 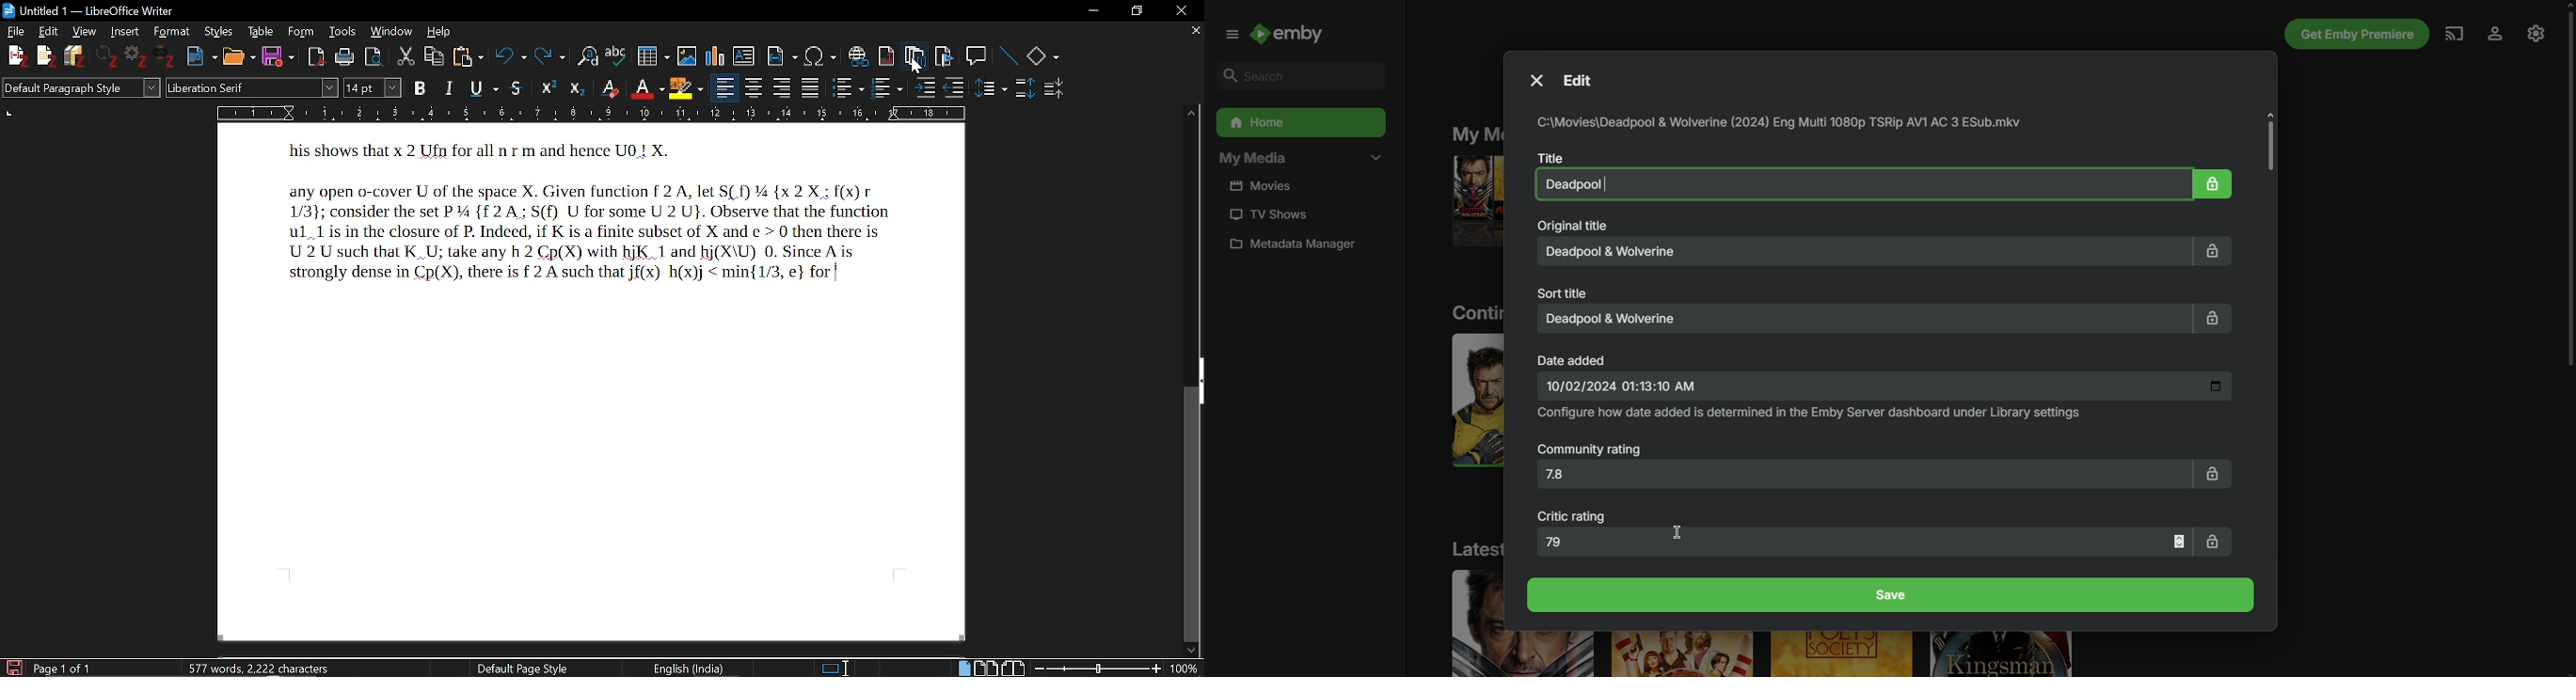 I want to click on Subscript, so click(x=578, y=89).